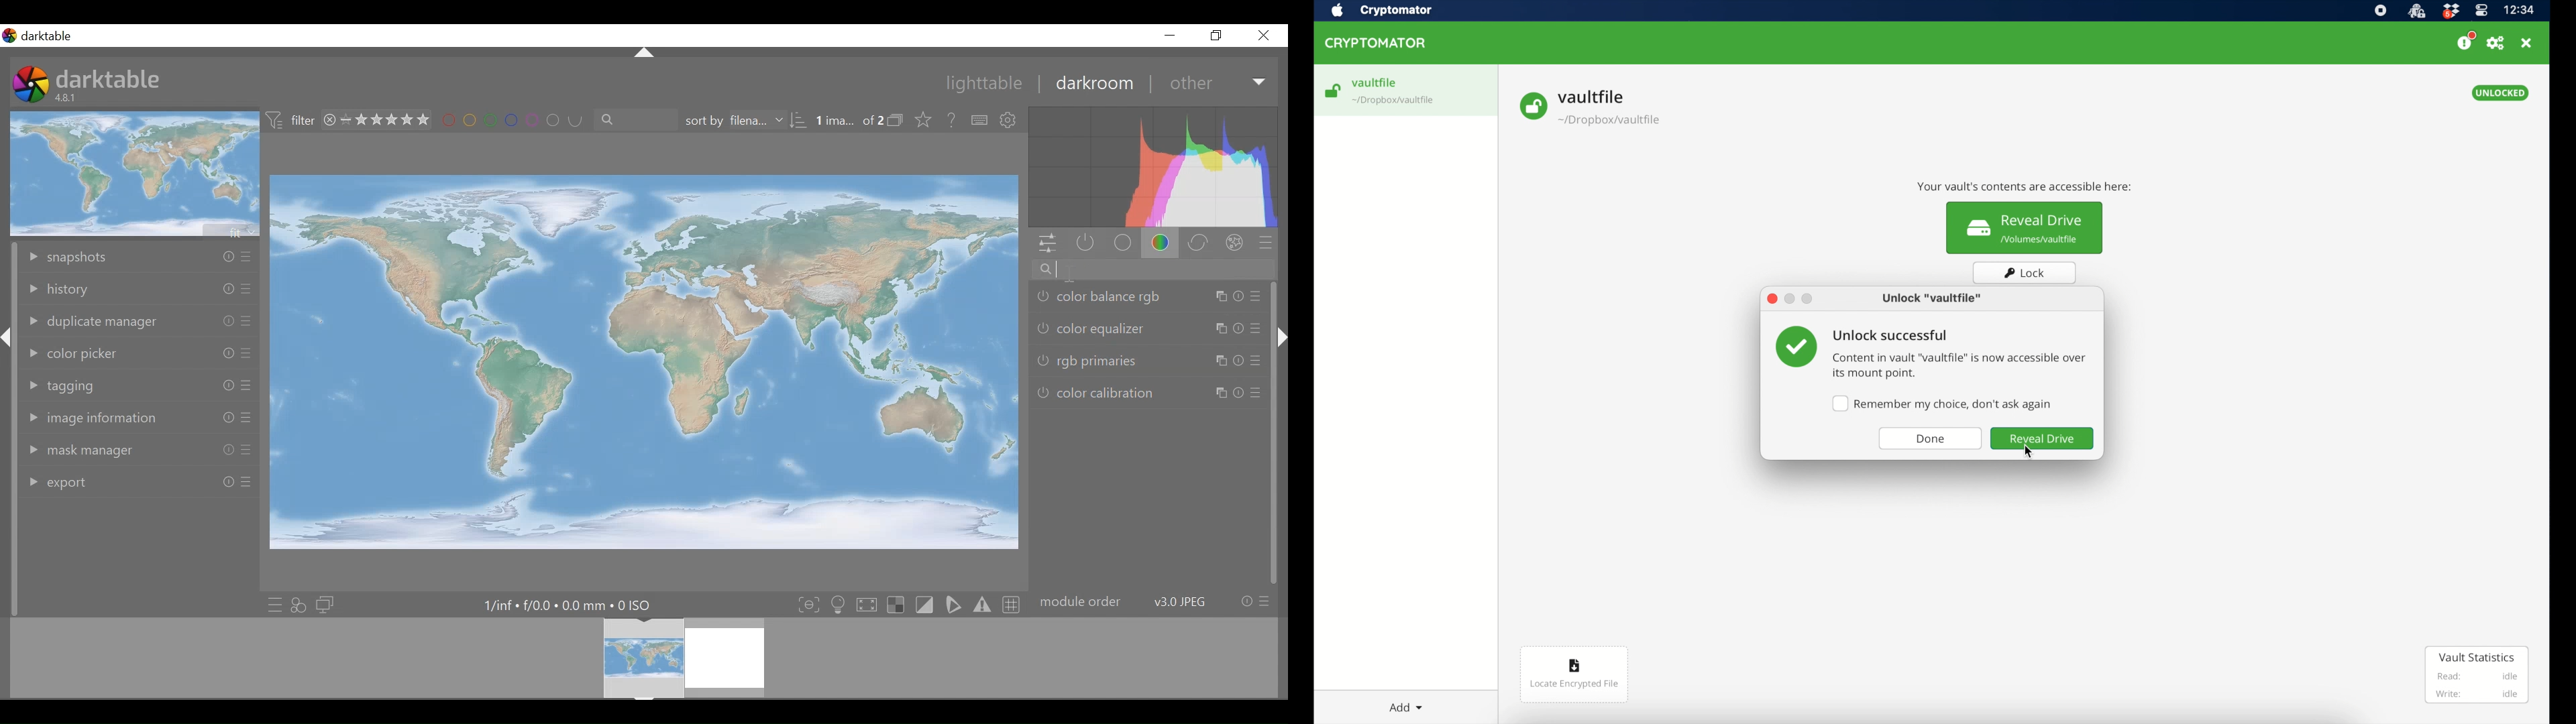  I want to click on toggle guide lines, so click(1010, 605).